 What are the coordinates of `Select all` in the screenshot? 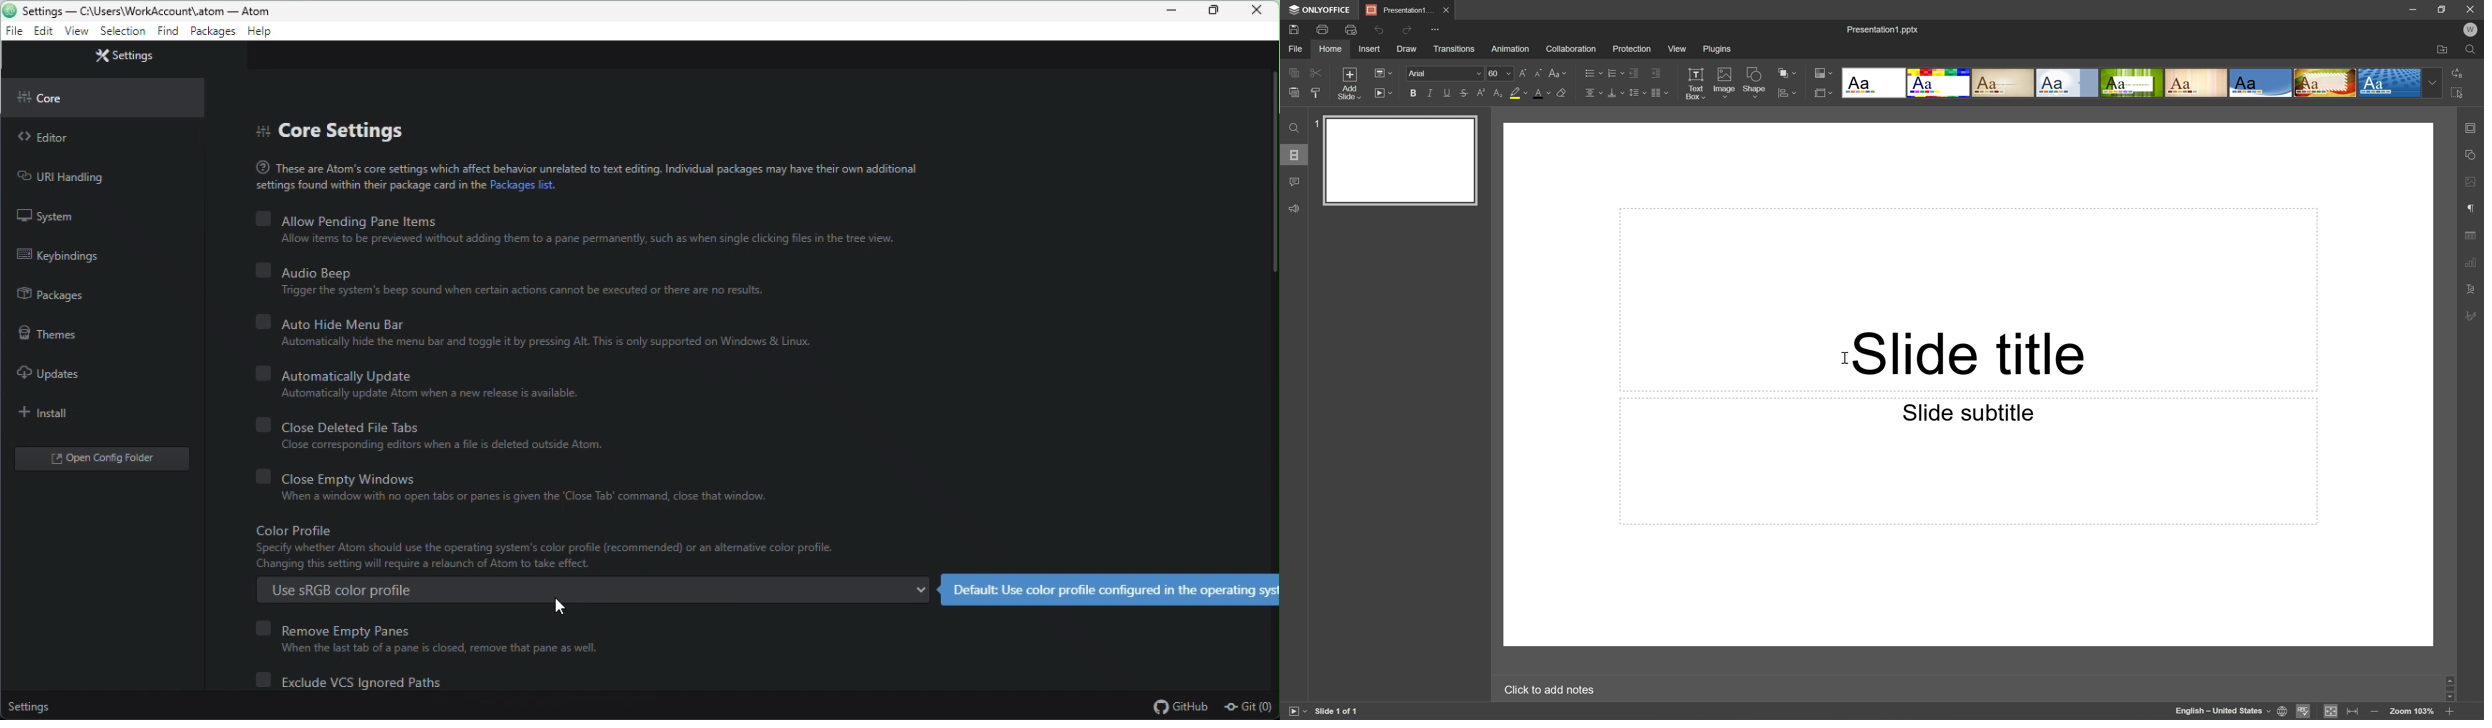 It's located at (2458, 94).